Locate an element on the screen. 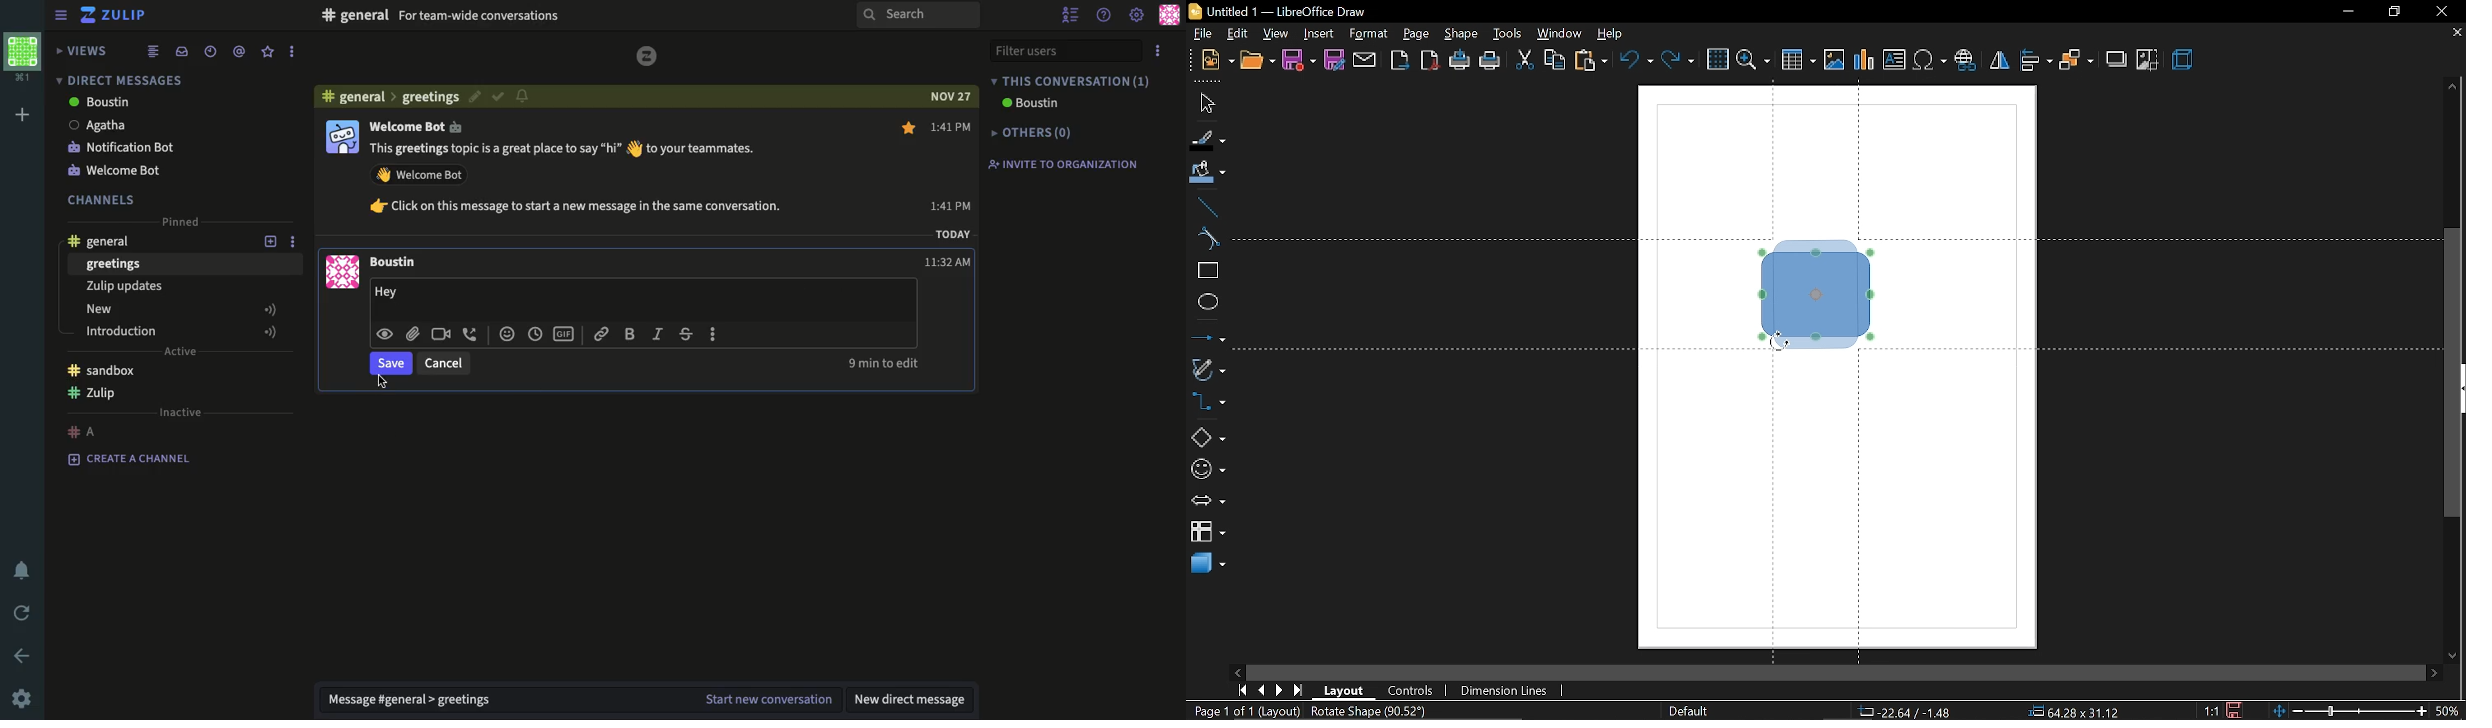 Image resolution: width=2492 pixels, height=728 pixels. inactive is located at coordinates (180, 412).